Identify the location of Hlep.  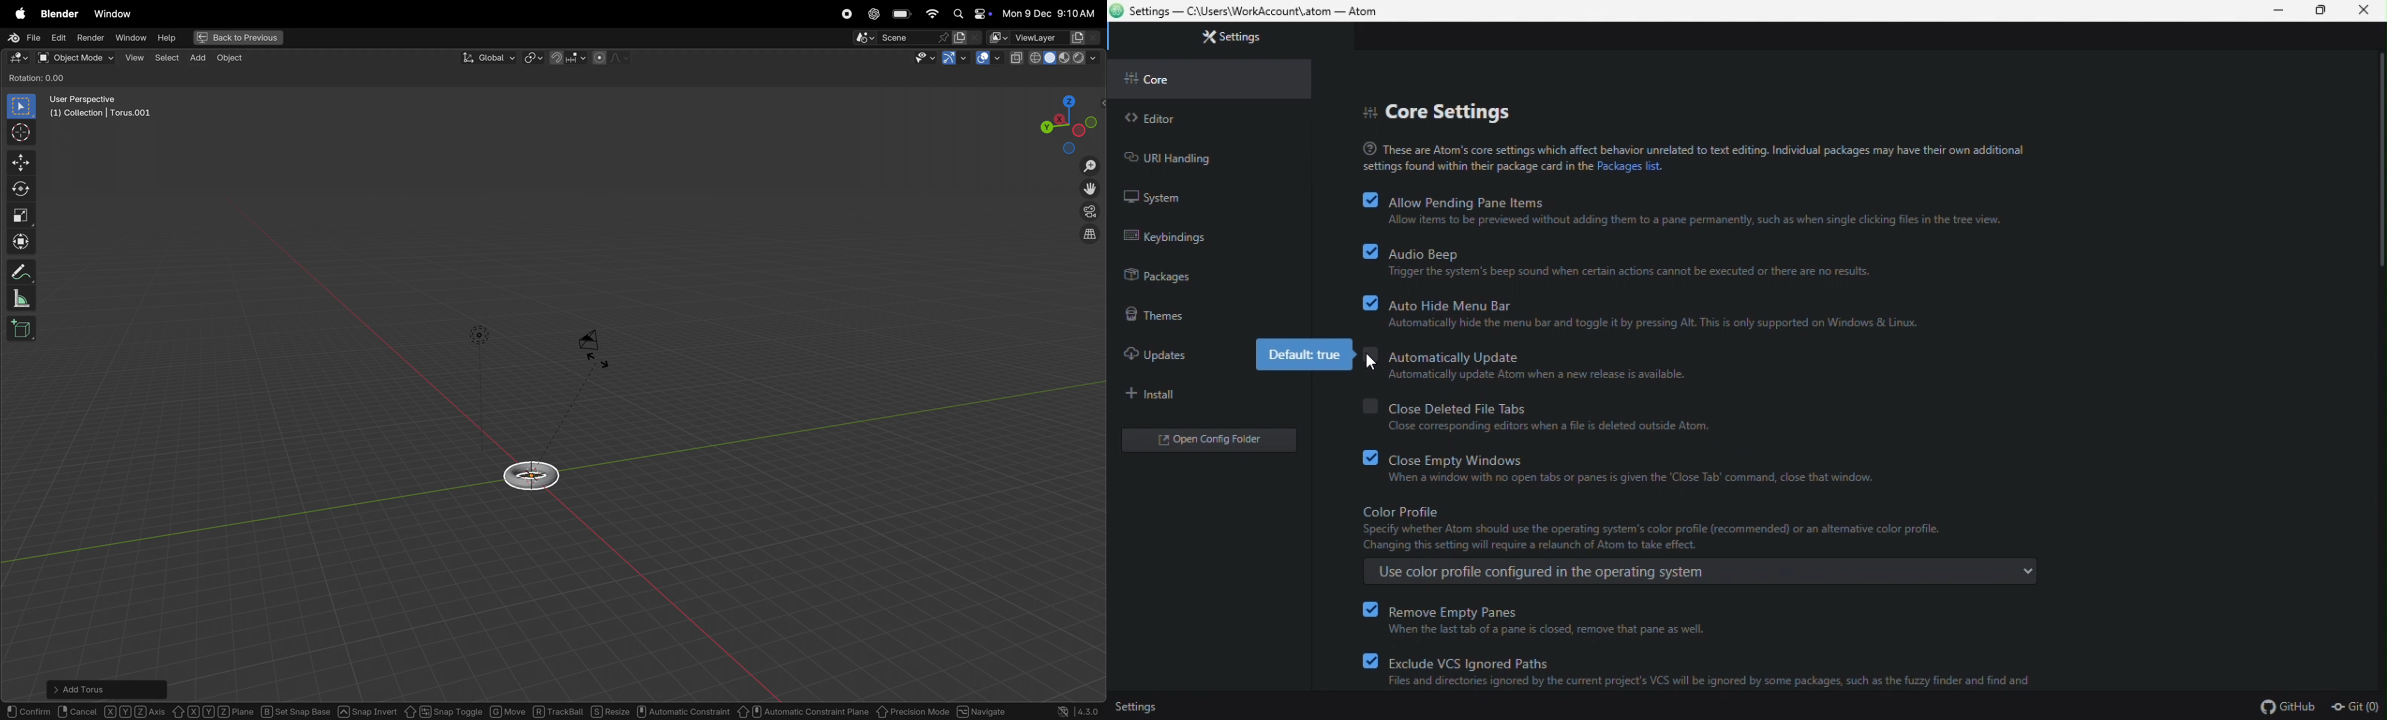
(165, 38).